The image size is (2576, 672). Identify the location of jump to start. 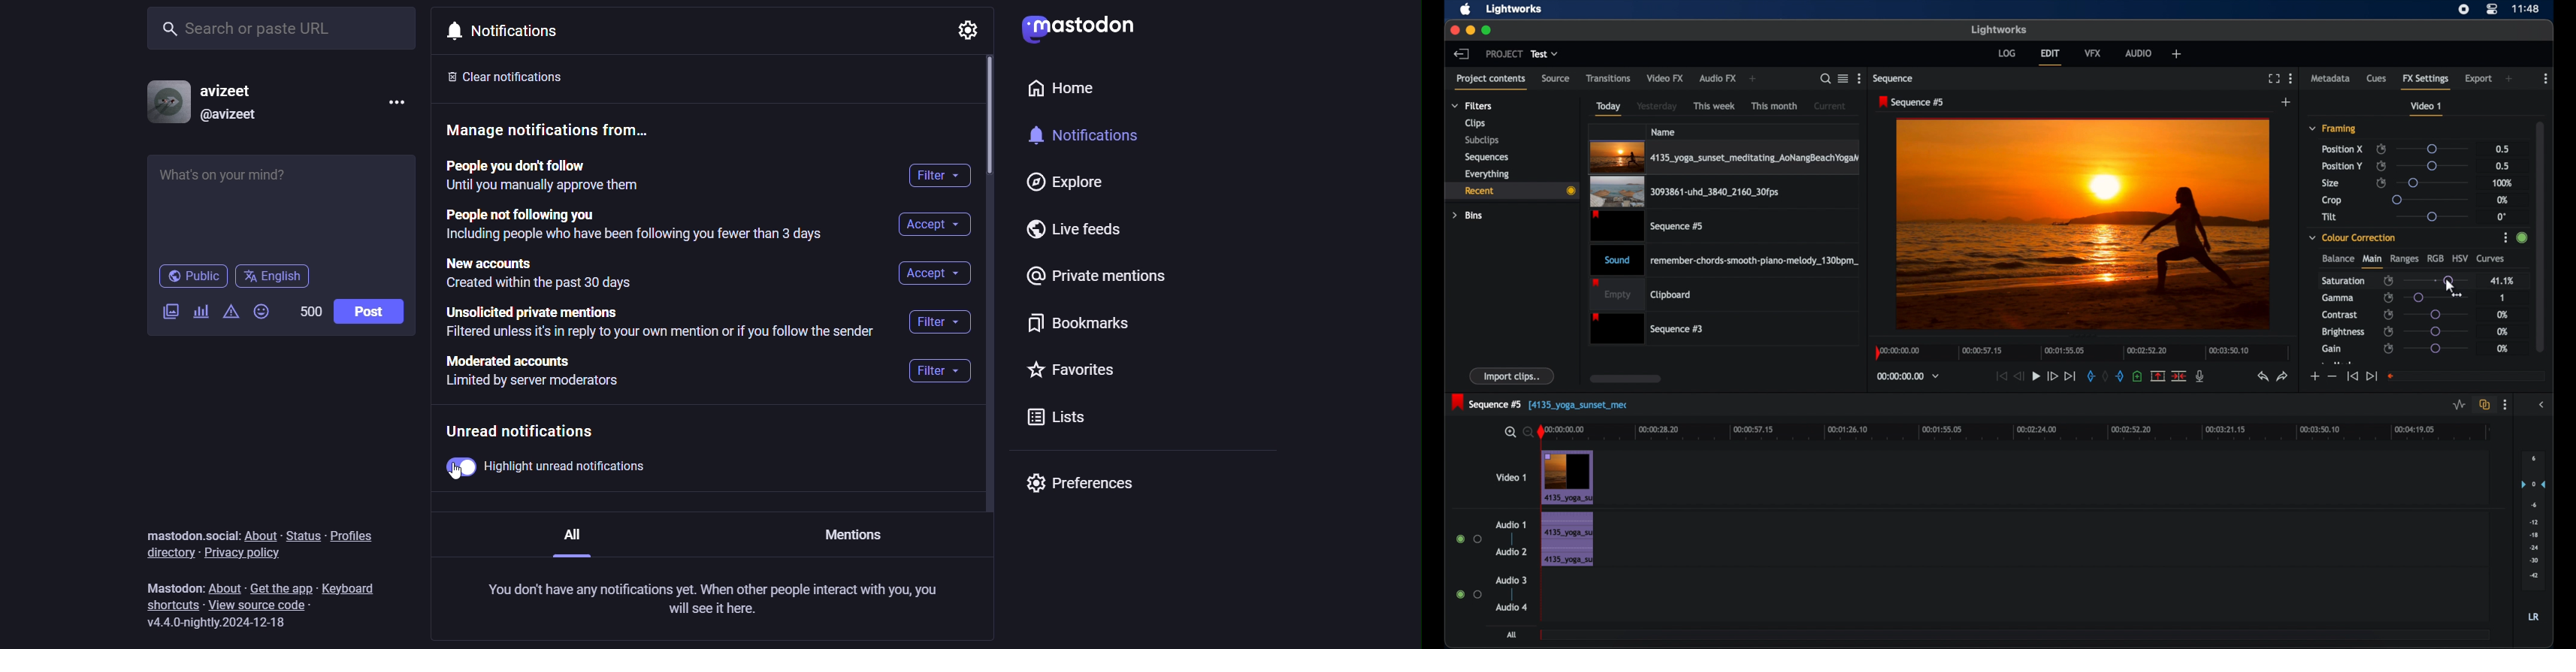
(2001, 376).